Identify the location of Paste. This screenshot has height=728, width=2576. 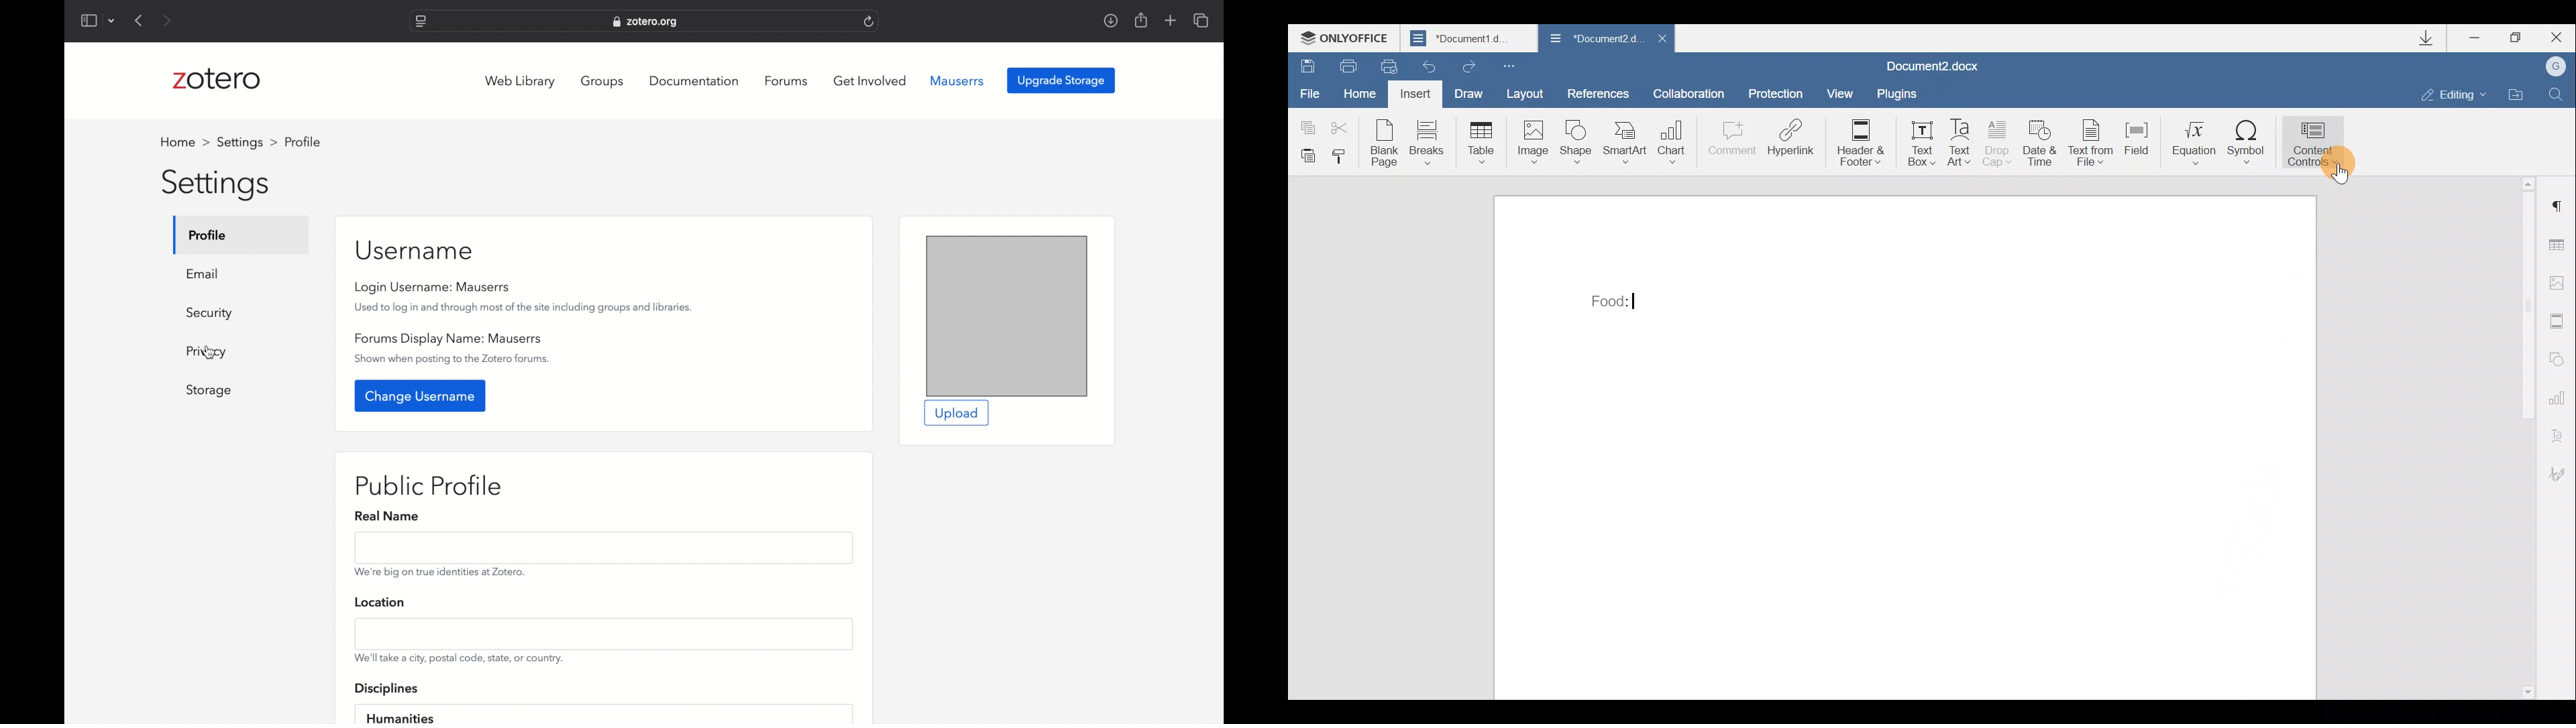
(1303, 155).